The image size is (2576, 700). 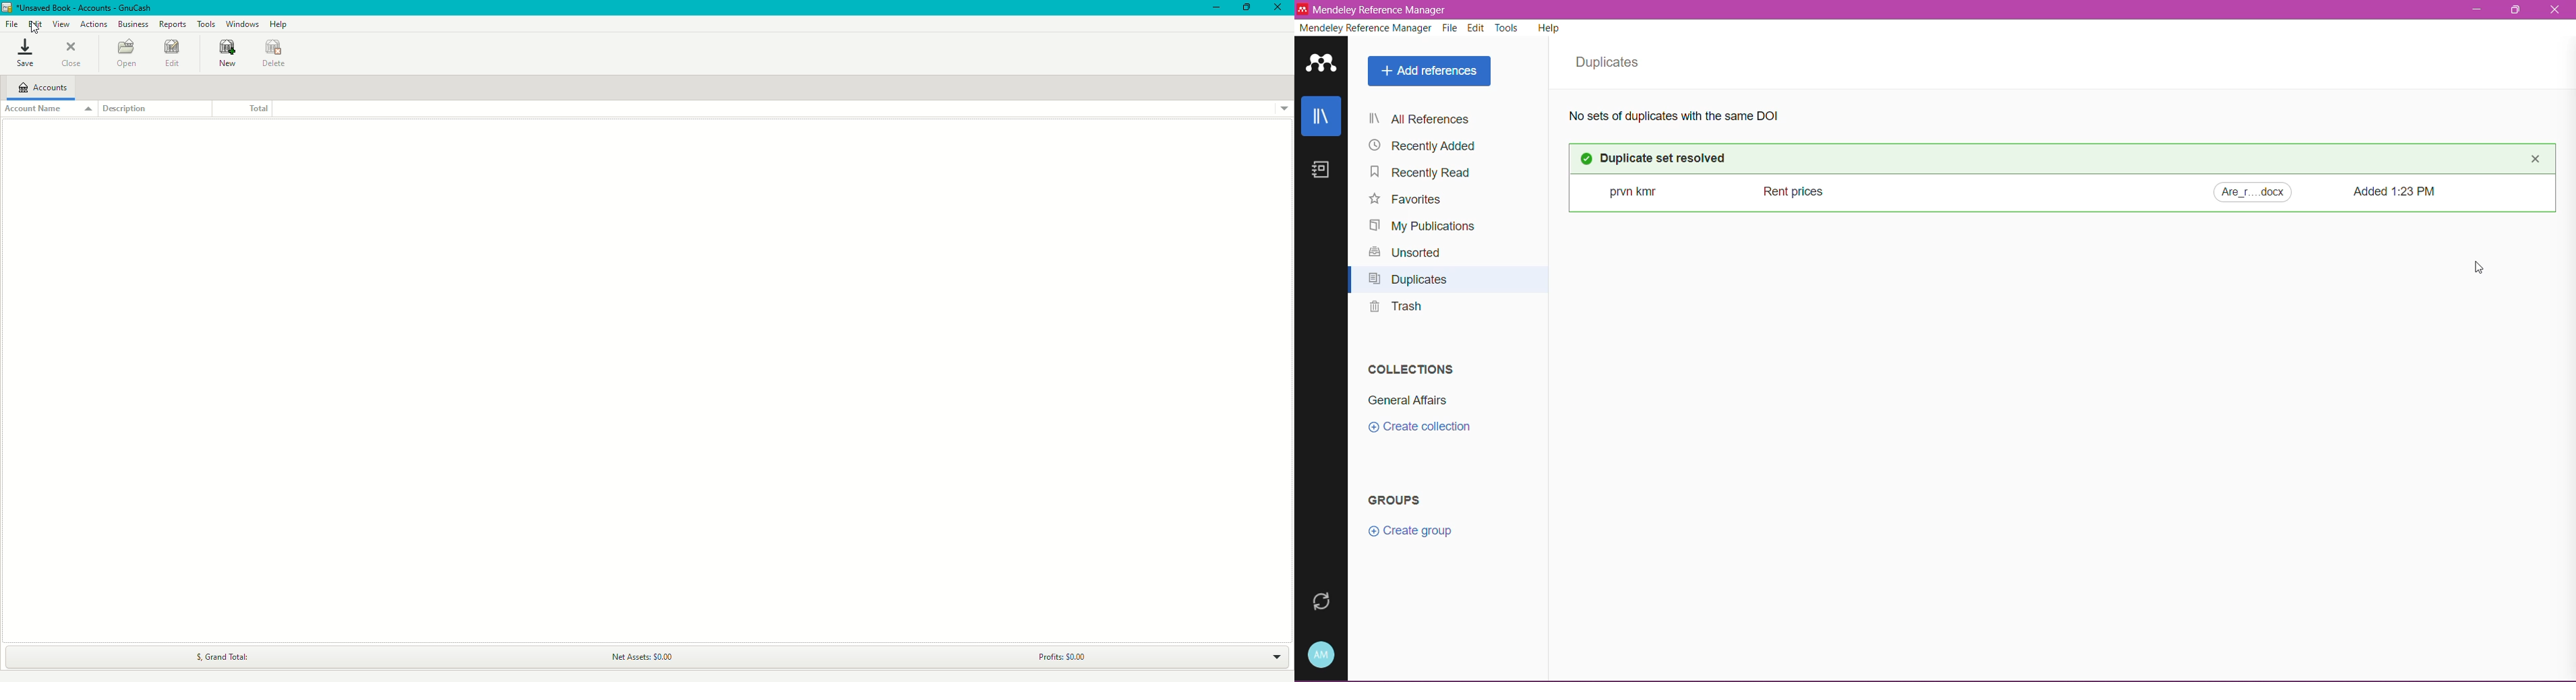 I want to click on Collections, so click(x=1408, y=367).